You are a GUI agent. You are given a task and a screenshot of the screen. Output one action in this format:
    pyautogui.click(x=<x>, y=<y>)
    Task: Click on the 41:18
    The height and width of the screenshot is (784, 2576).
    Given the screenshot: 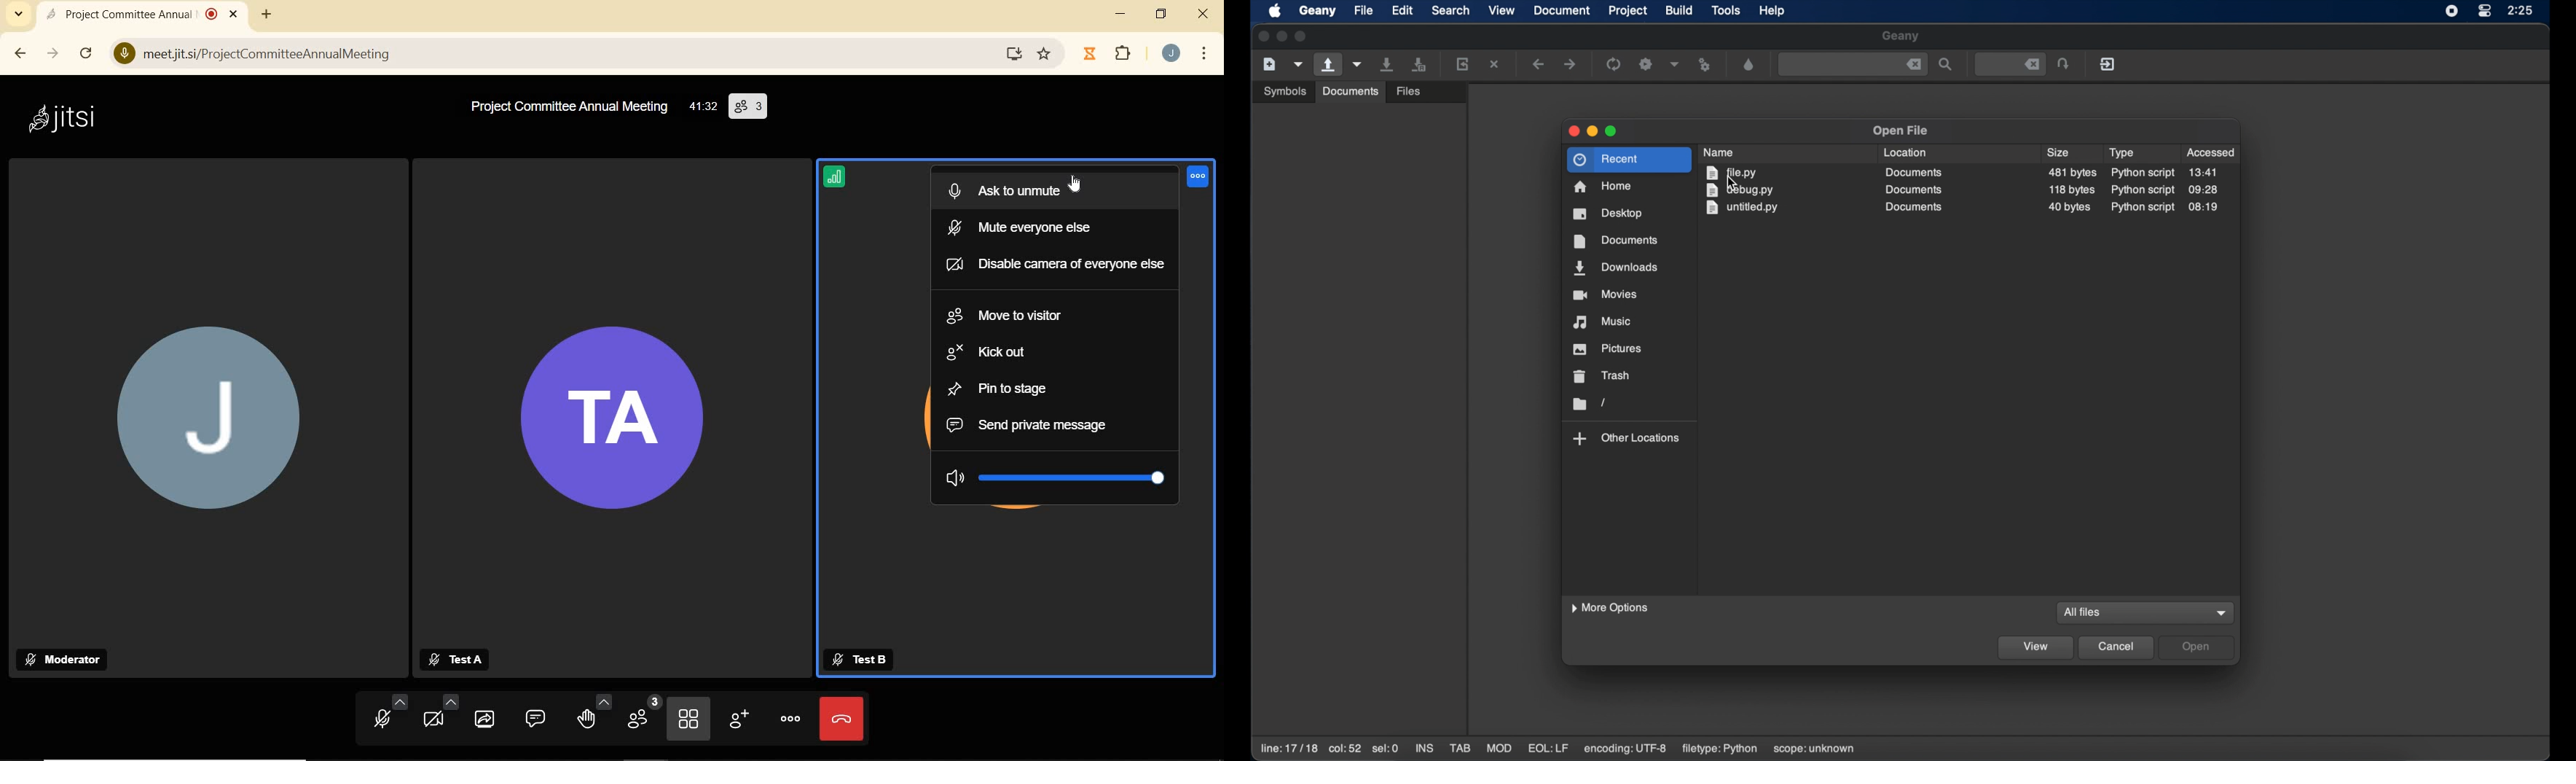 What is the action you would take?
    pyautogui.click(x=702, y=108)
    